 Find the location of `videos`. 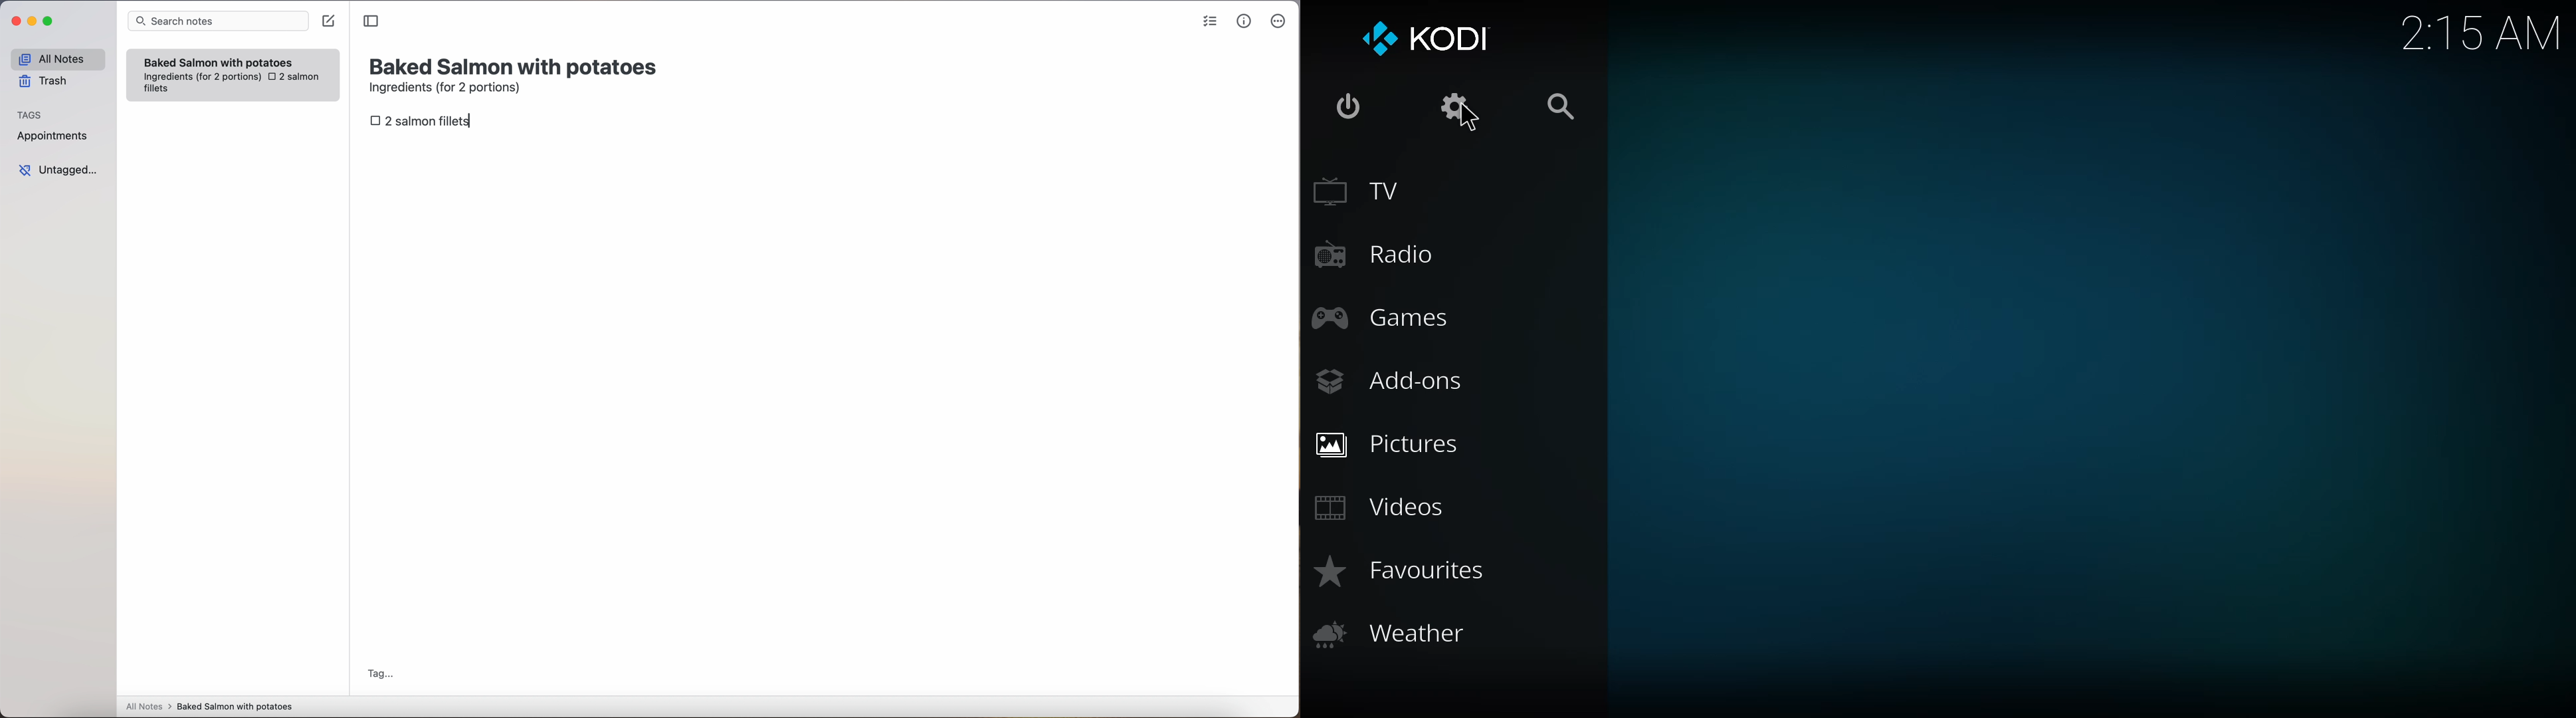

videos is located at coordinates (1380, 509).